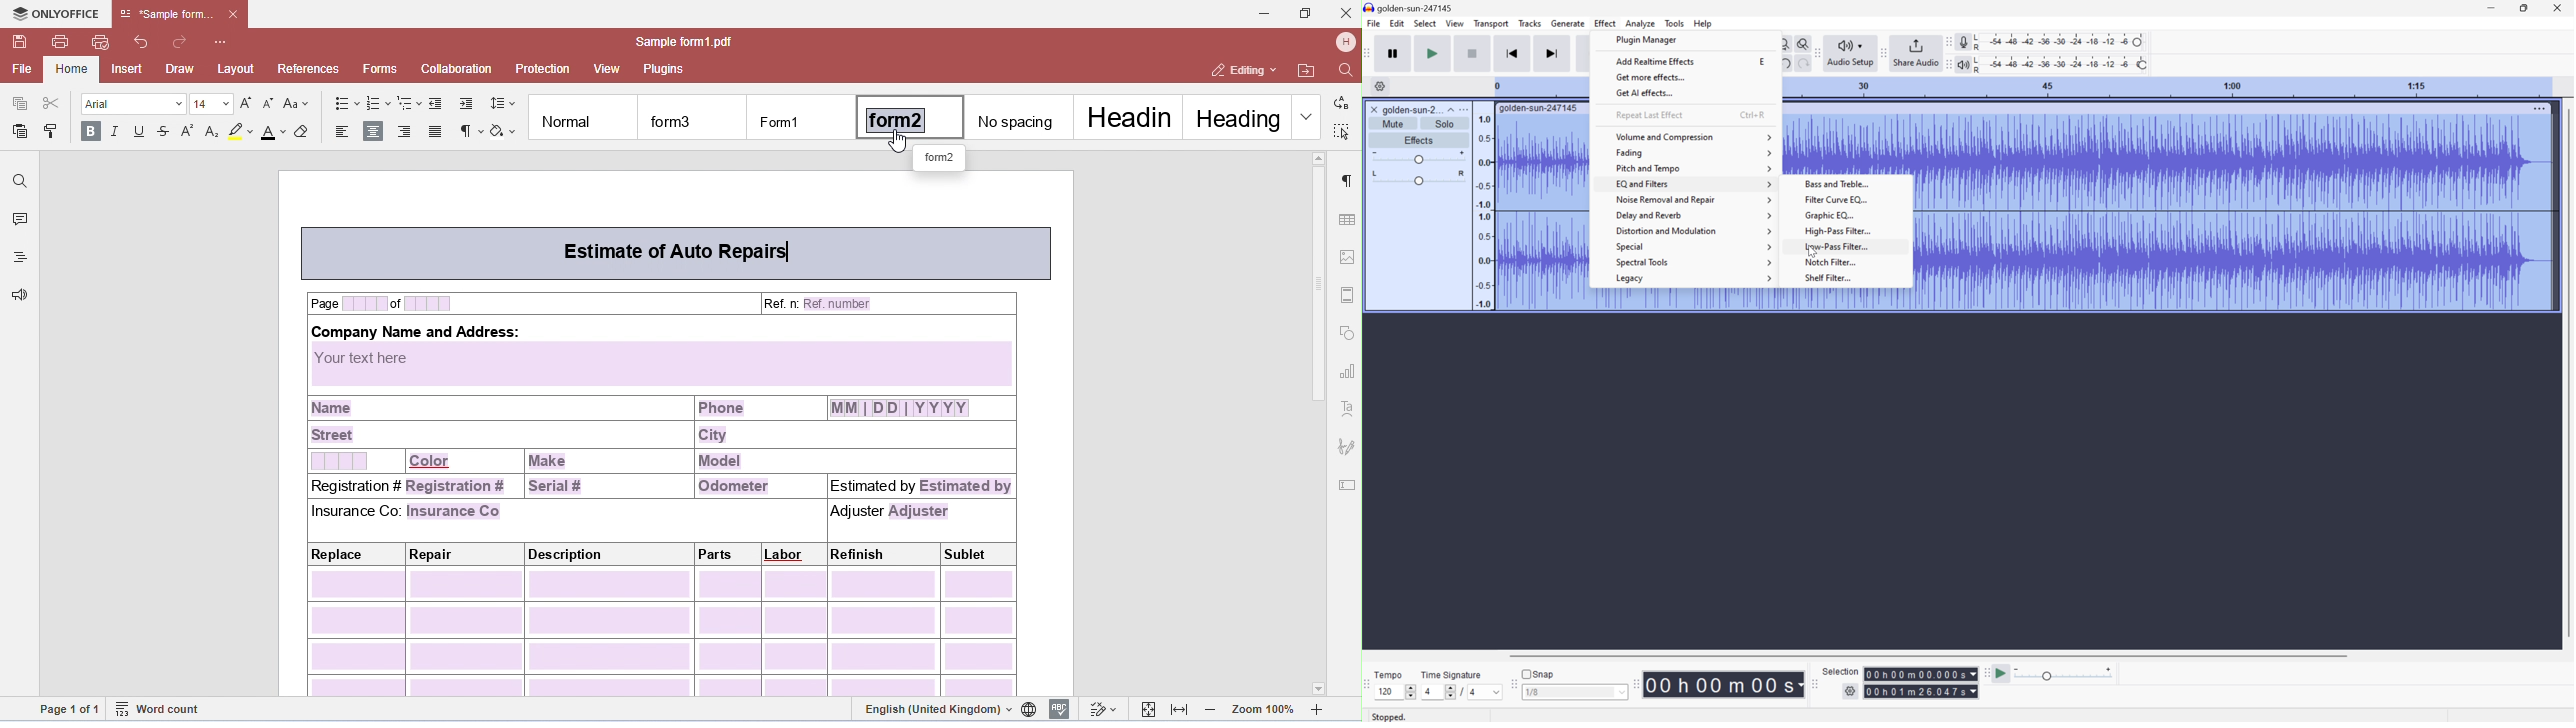  Describe the element at coordinates (1853, 230) in the screenshot. I see `High pass filter` at that location.